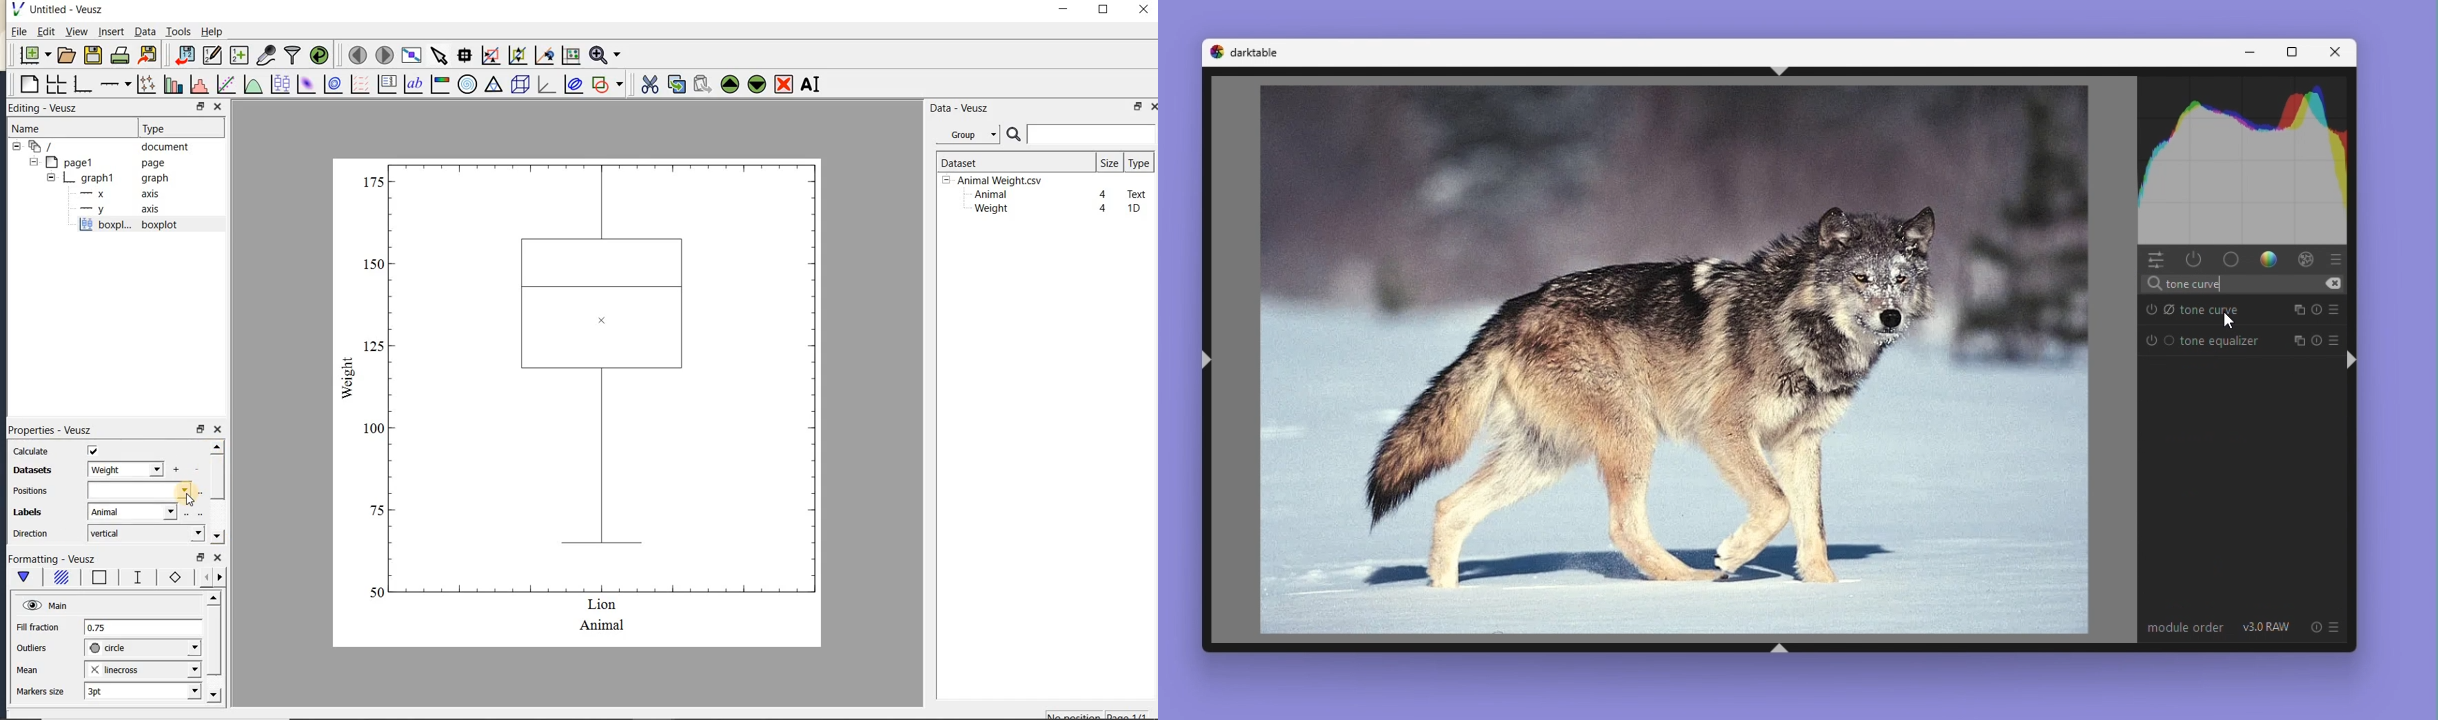 This screenshot has width=2464, height=728. Describe the element at coordinates (440, 56) in the screenshot. I see `select items from the graph or scroll` at that location.